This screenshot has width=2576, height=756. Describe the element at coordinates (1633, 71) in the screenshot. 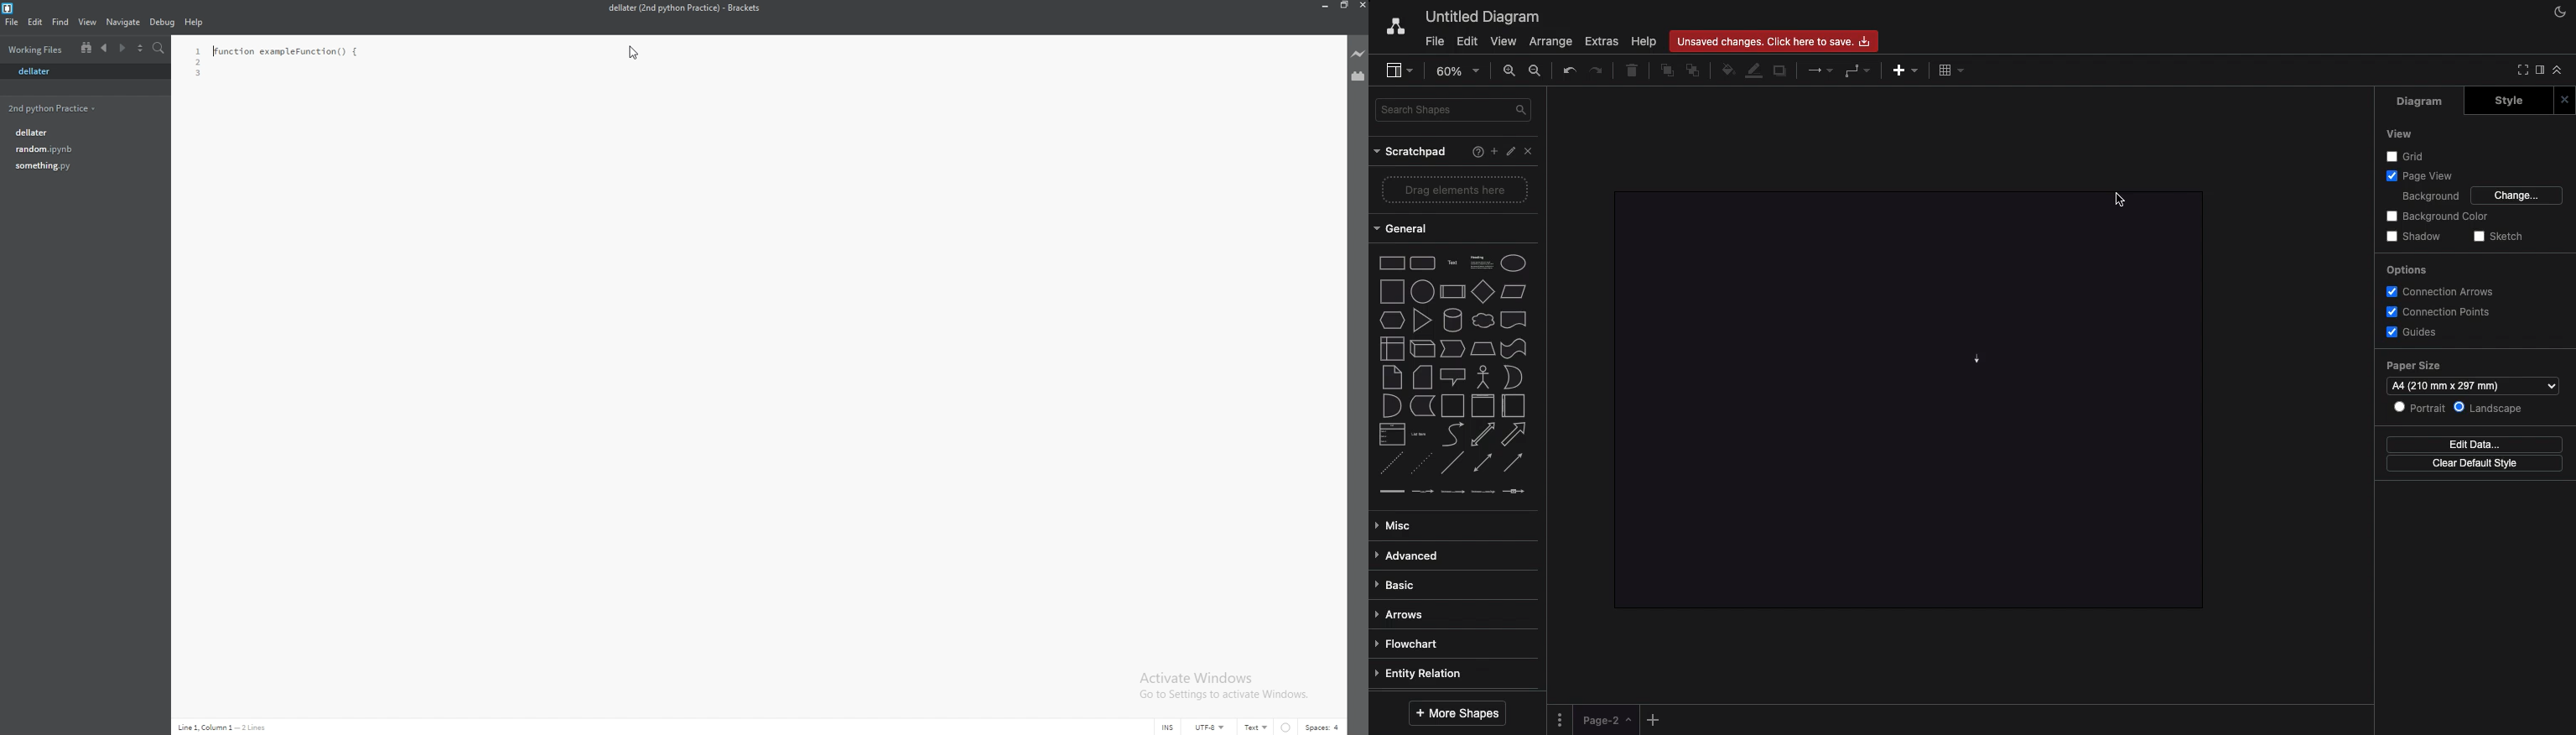

I see `Delete` at that location.